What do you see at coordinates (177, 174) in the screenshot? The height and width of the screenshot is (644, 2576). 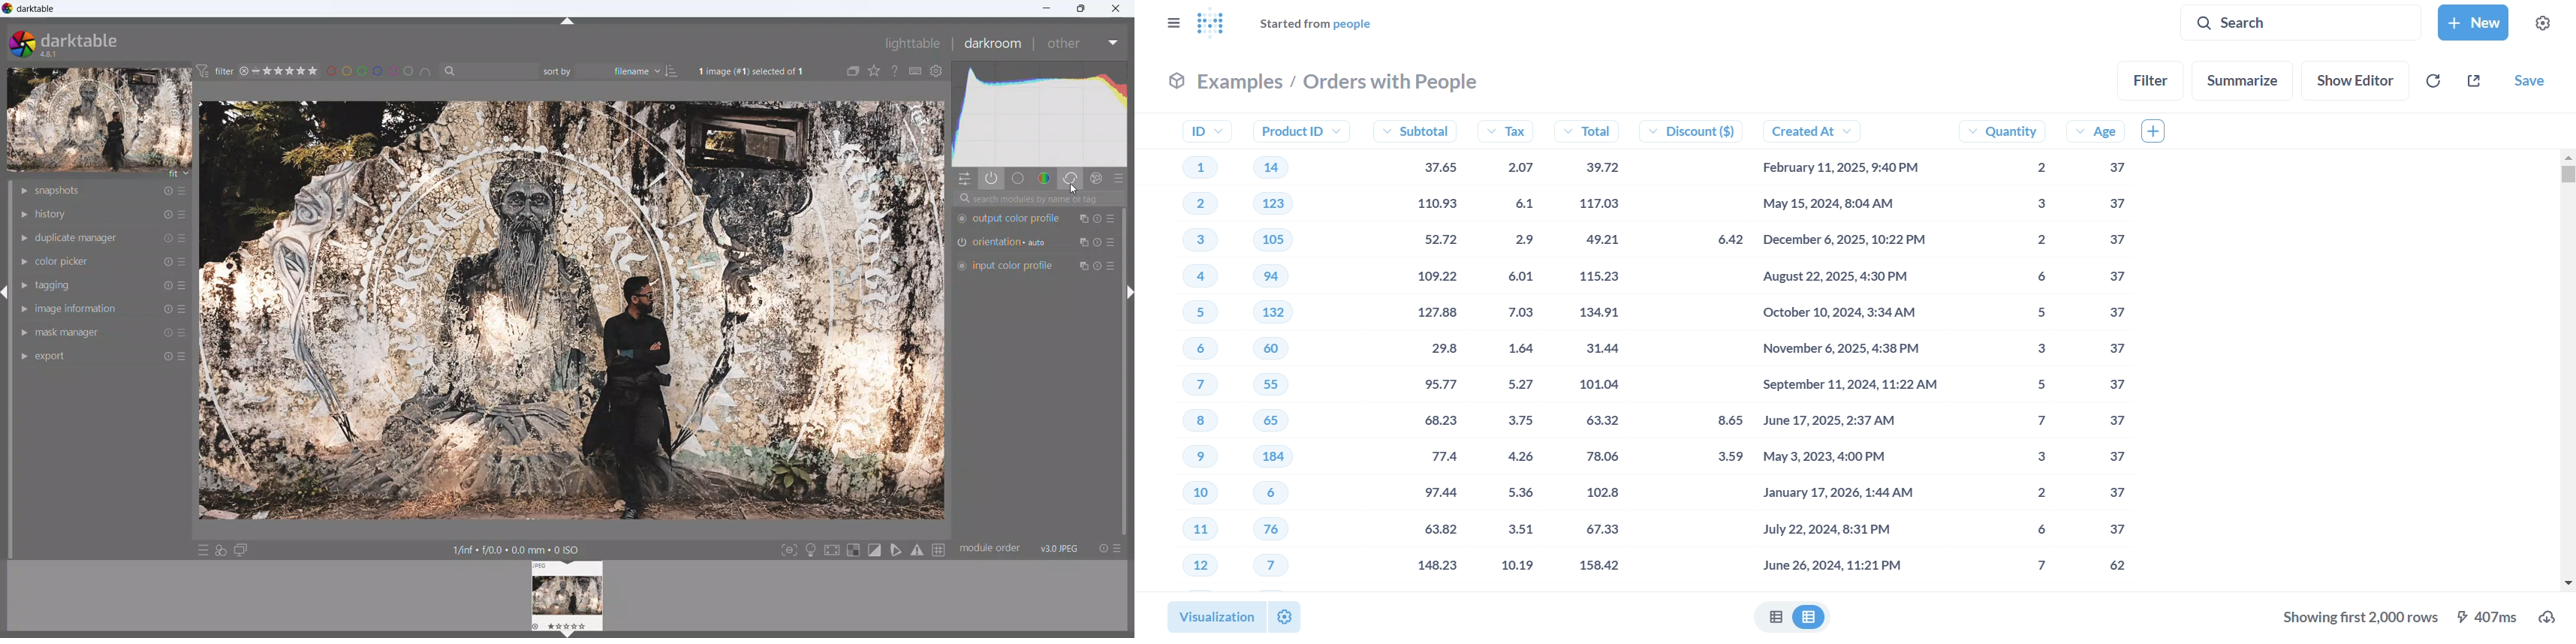 I see `fit` at bounding box center [177, 174].